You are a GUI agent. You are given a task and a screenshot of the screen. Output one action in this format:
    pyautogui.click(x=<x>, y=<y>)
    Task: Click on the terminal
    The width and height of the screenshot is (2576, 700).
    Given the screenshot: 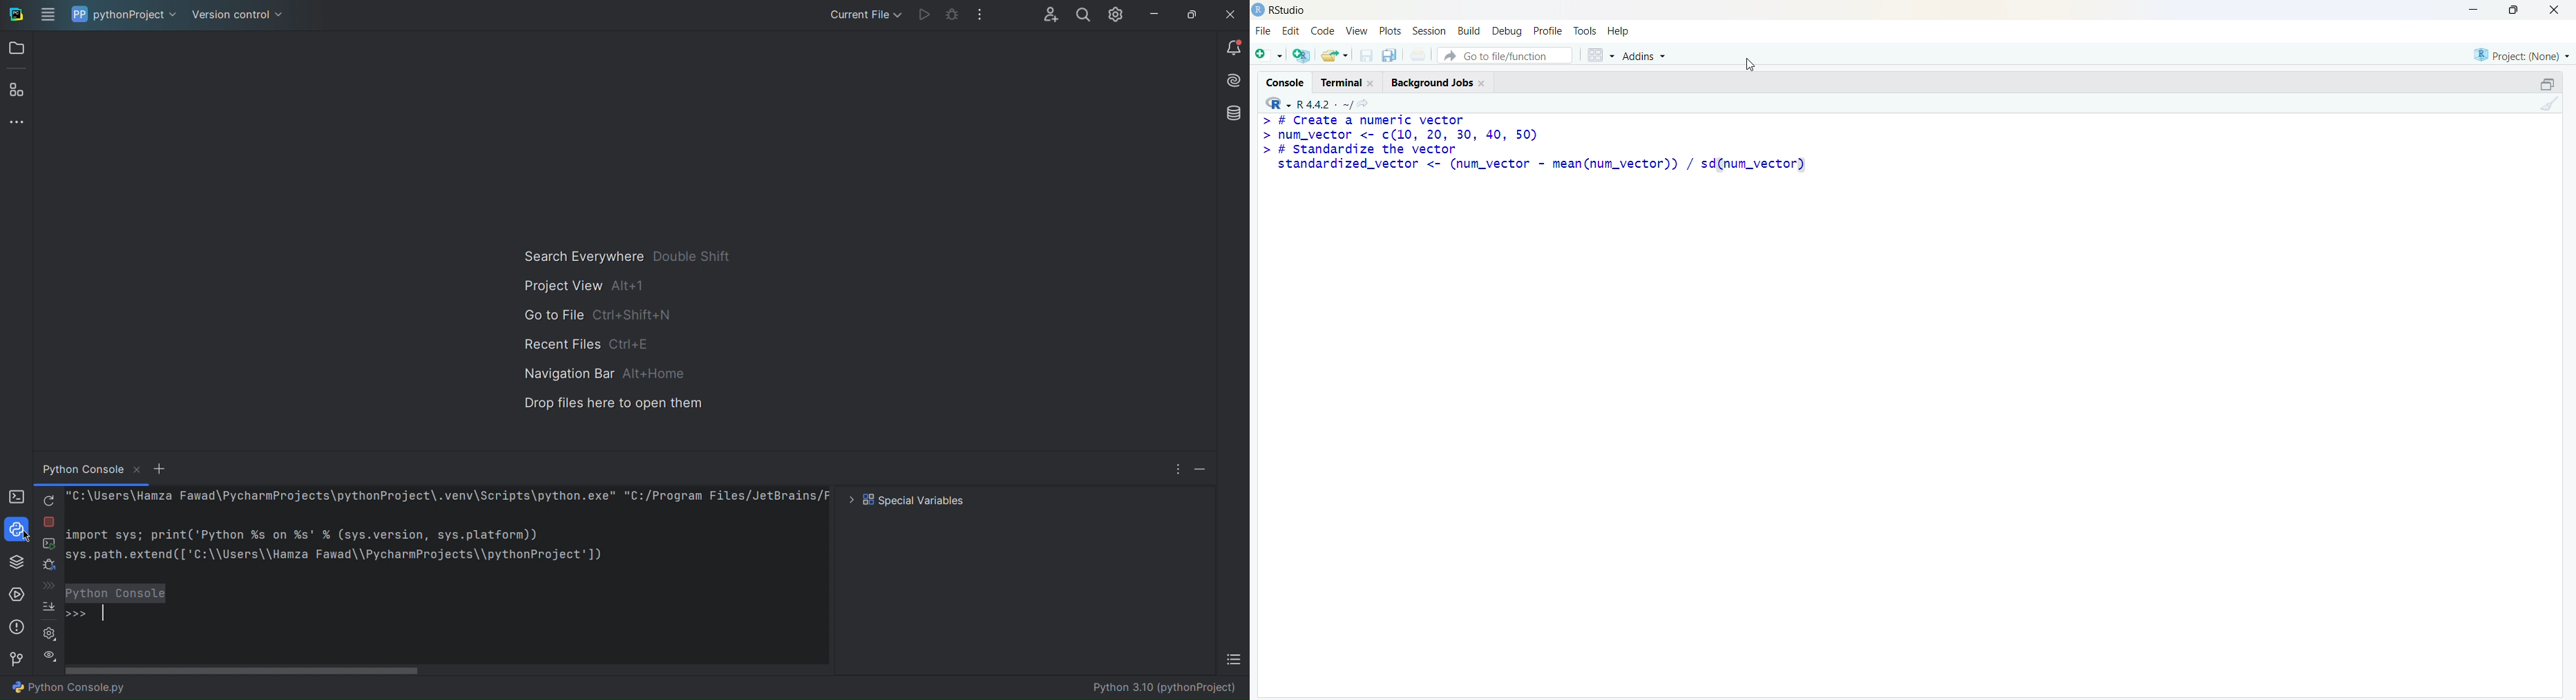 What is the action you would take?
    pyautogui.click(x=1342, y=83)
    